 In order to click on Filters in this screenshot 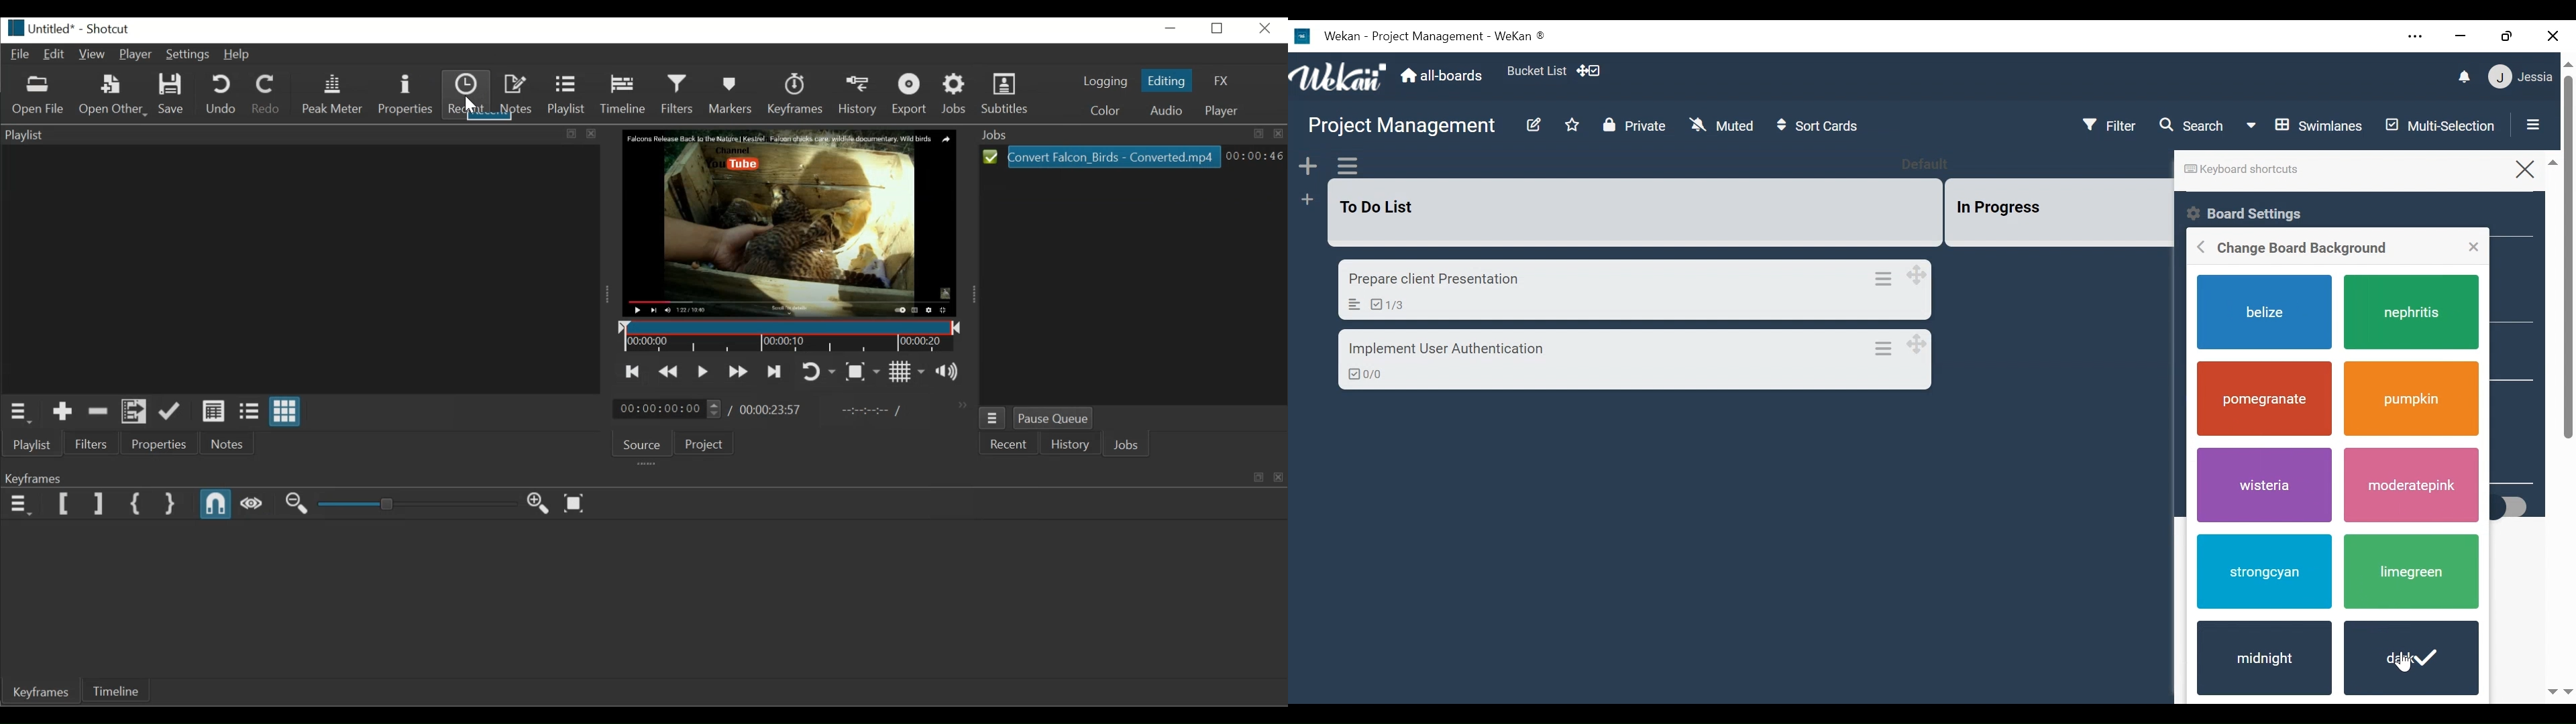, I will do `click(678, 94)`.